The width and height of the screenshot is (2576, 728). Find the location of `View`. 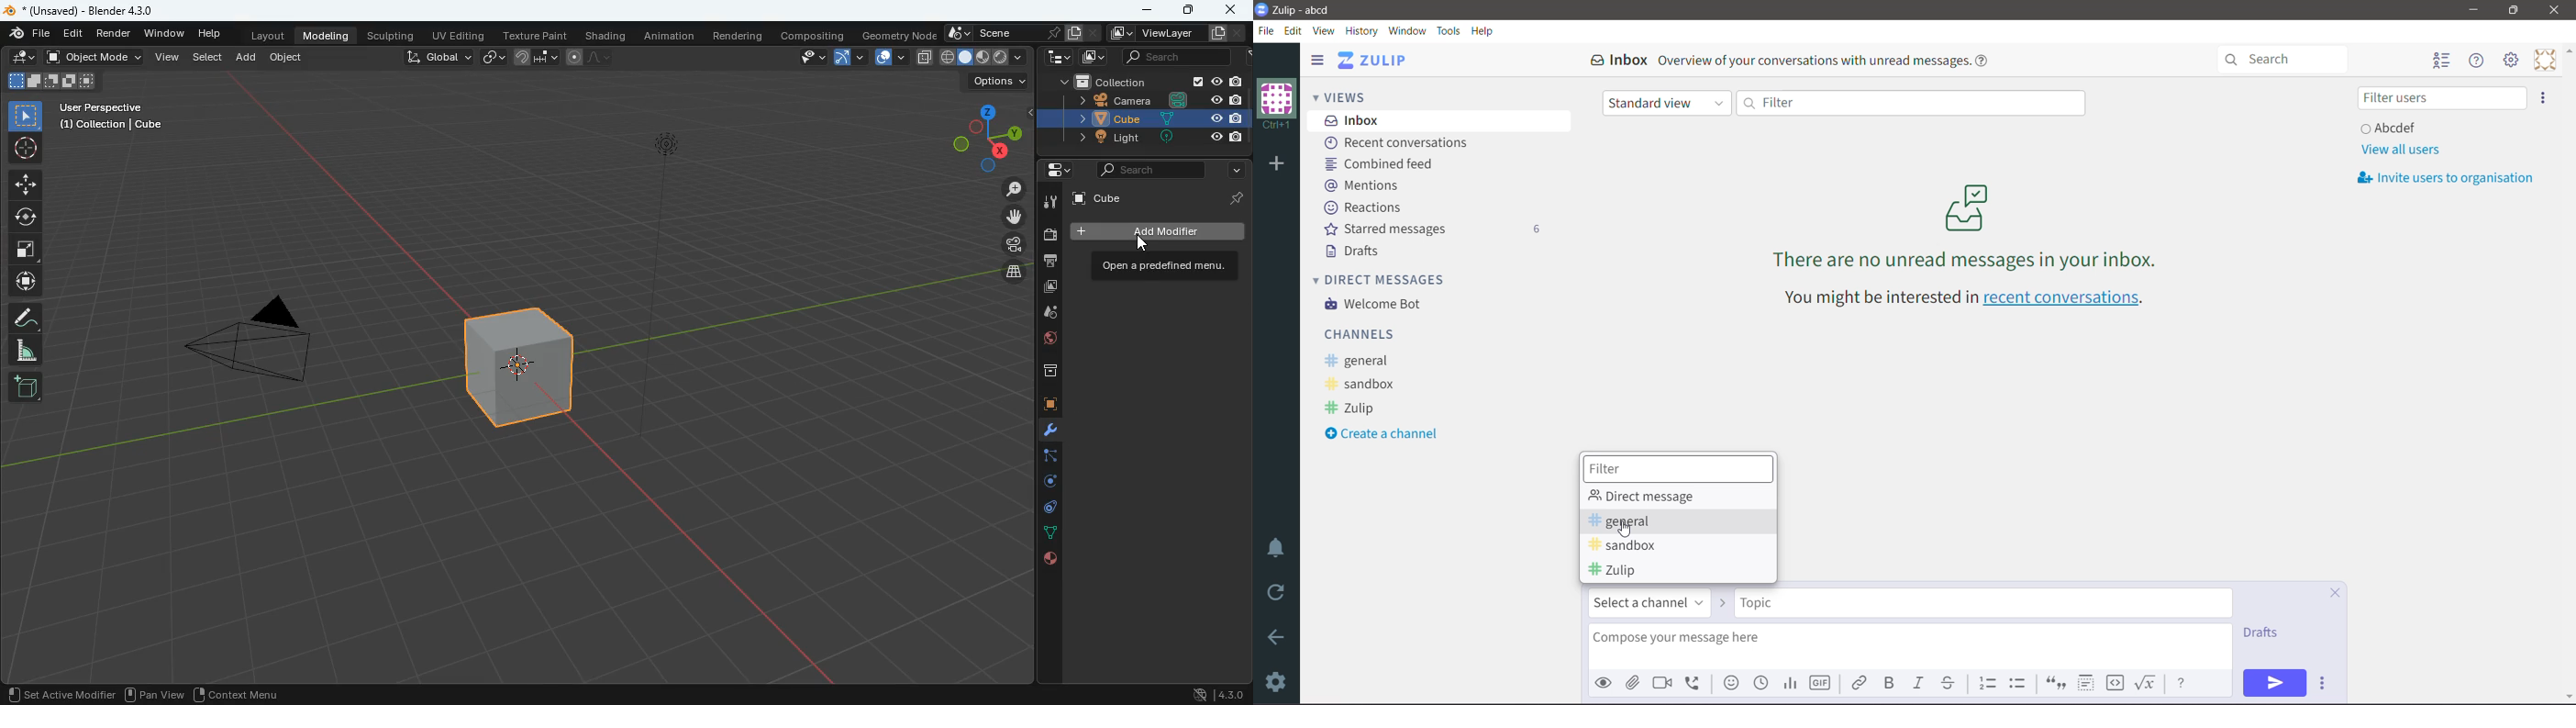

View is located at coordinates (1325, 31).